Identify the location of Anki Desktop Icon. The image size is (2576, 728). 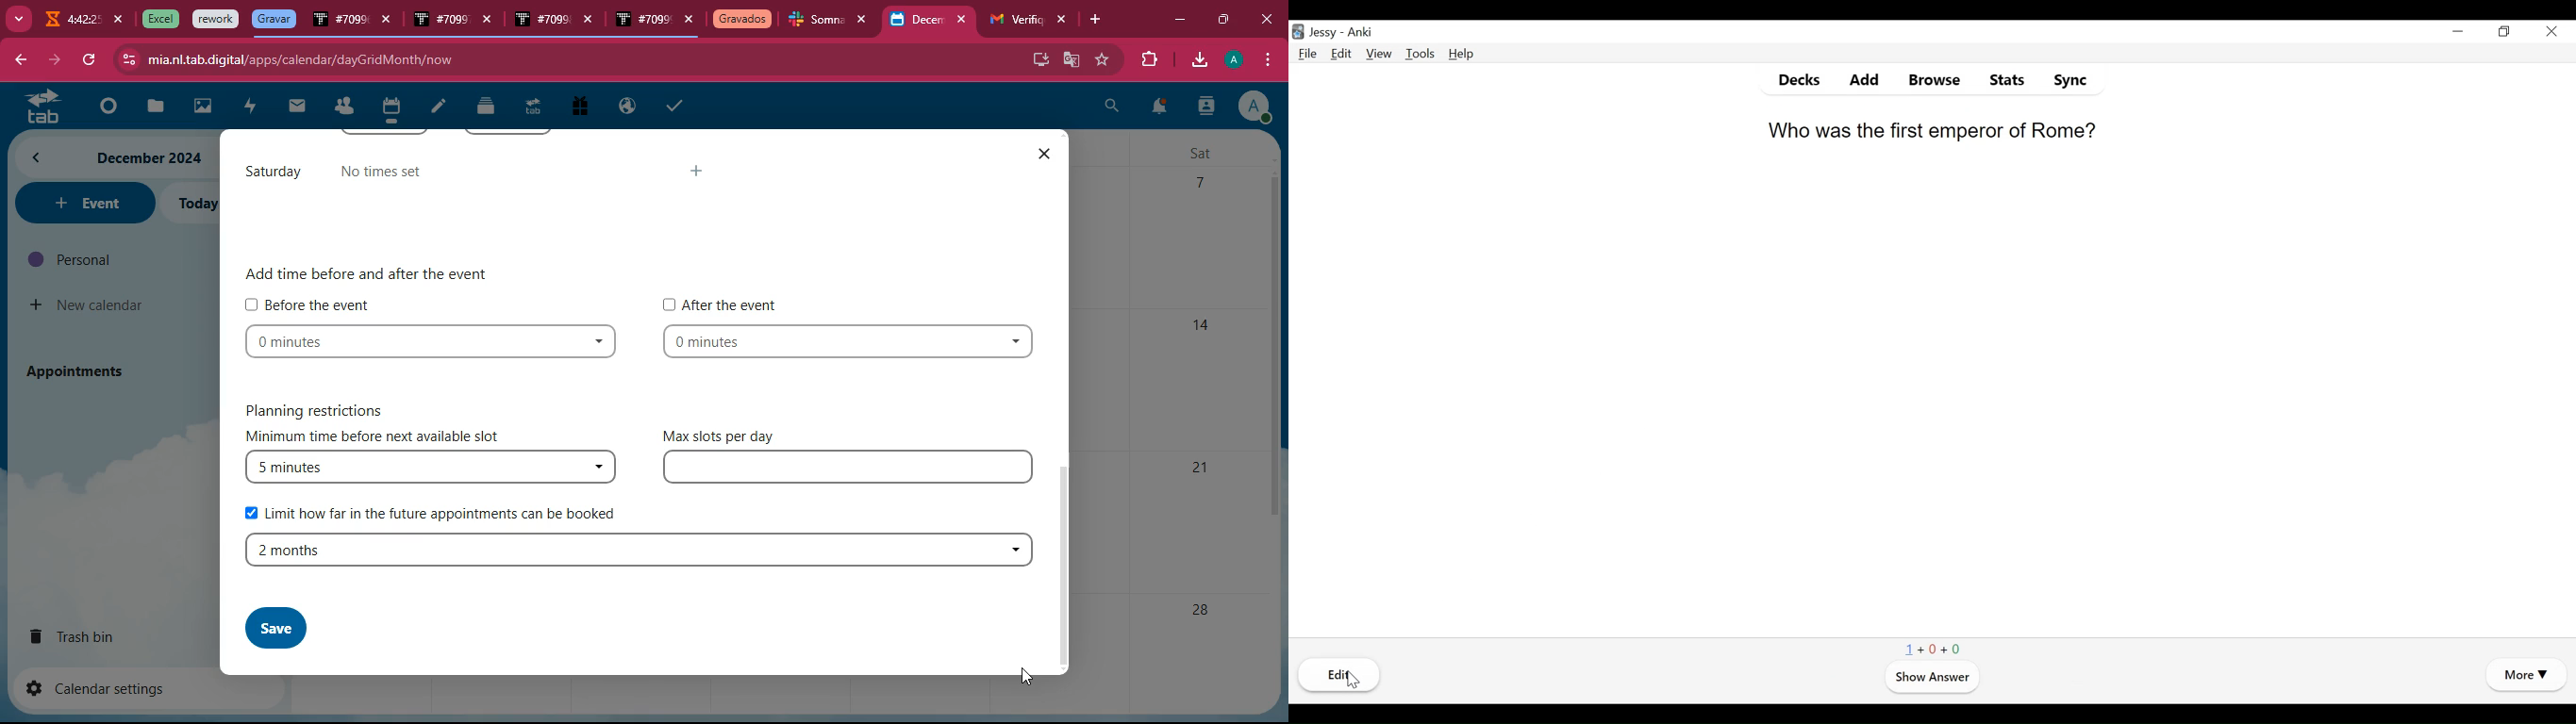
(1298, 31).